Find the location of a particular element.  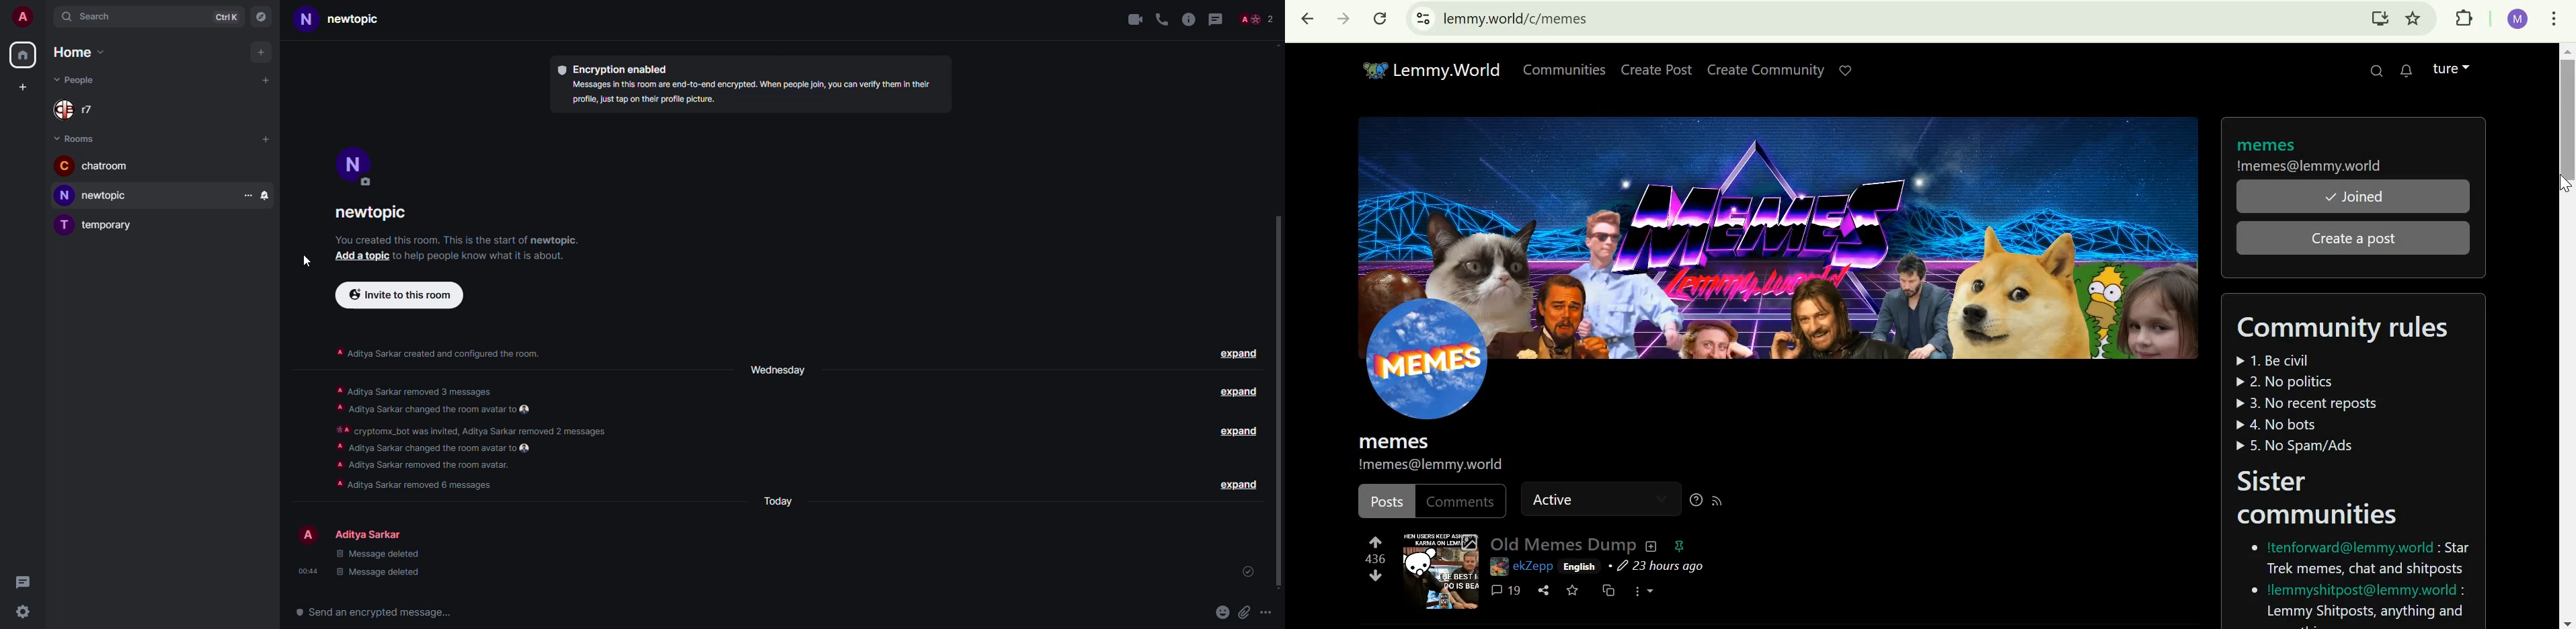

Active is located at coordinates (1588, 499).